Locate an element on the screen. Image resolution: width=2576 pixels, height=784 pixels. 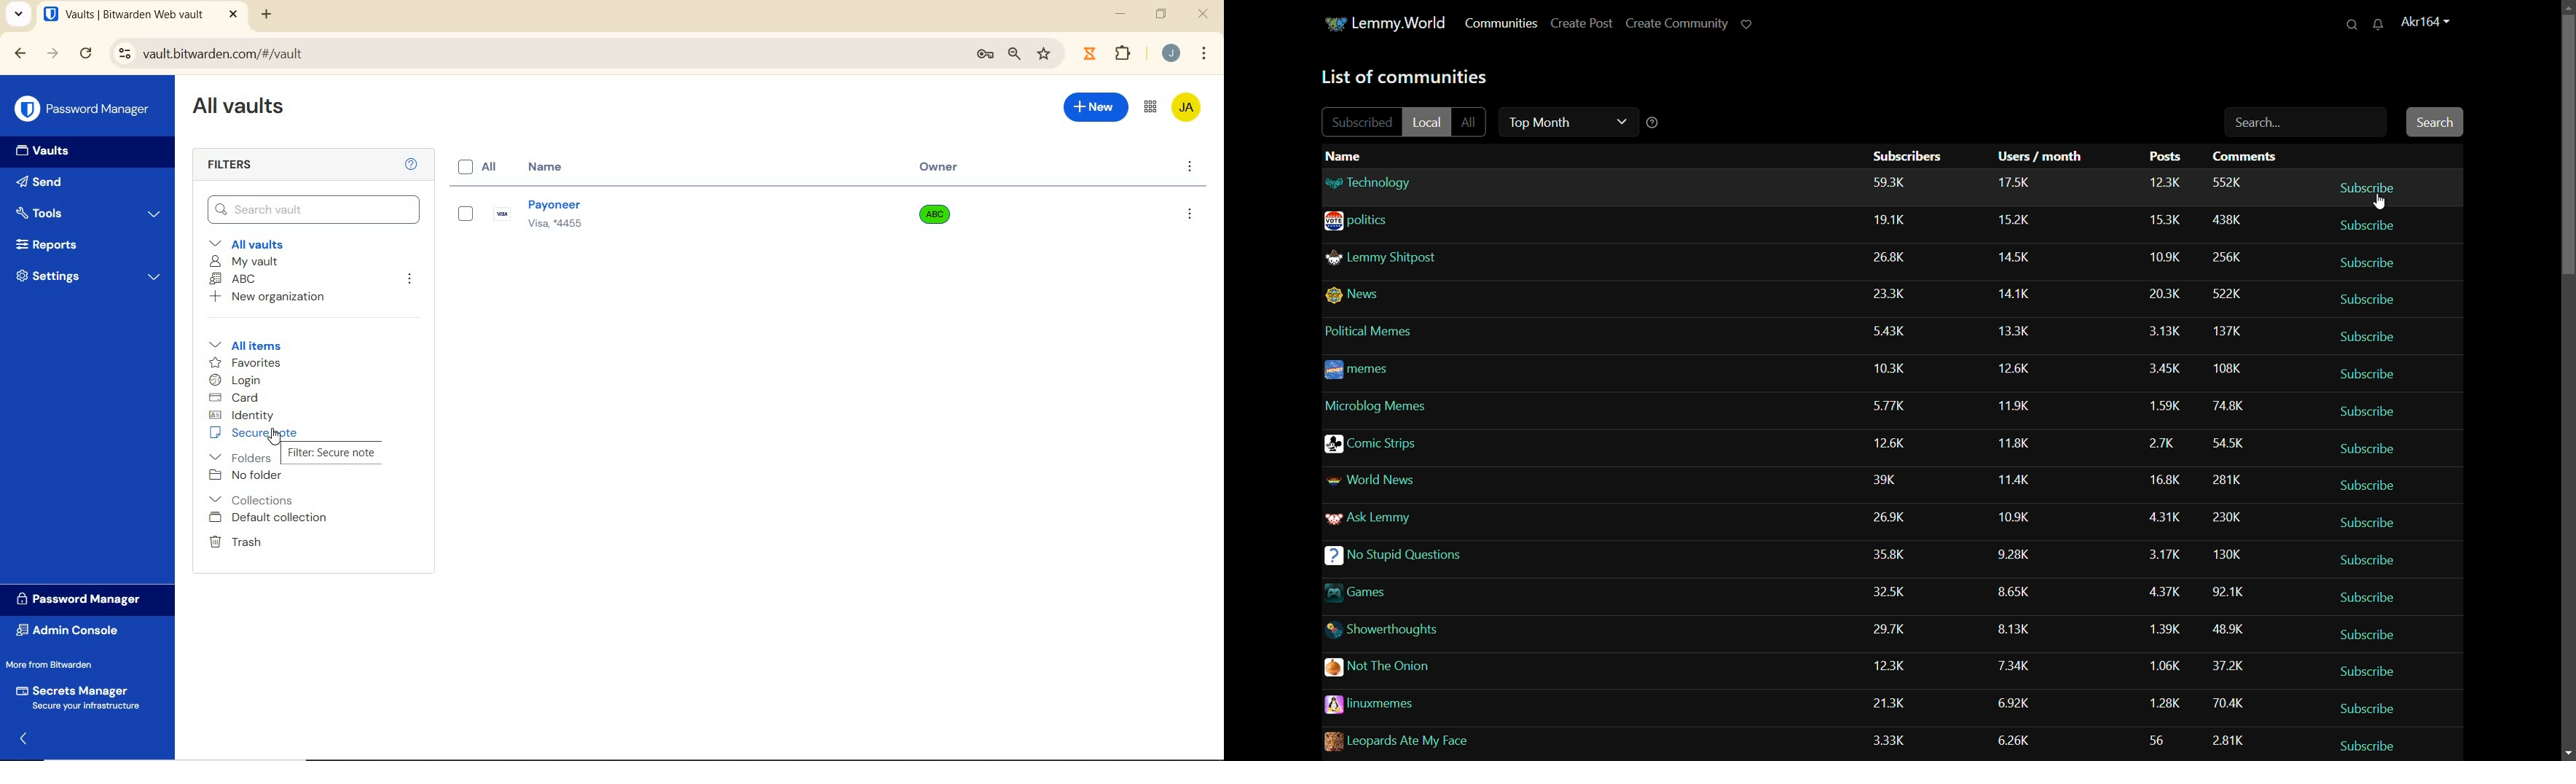
comments is located at coordinates (2228, 331).